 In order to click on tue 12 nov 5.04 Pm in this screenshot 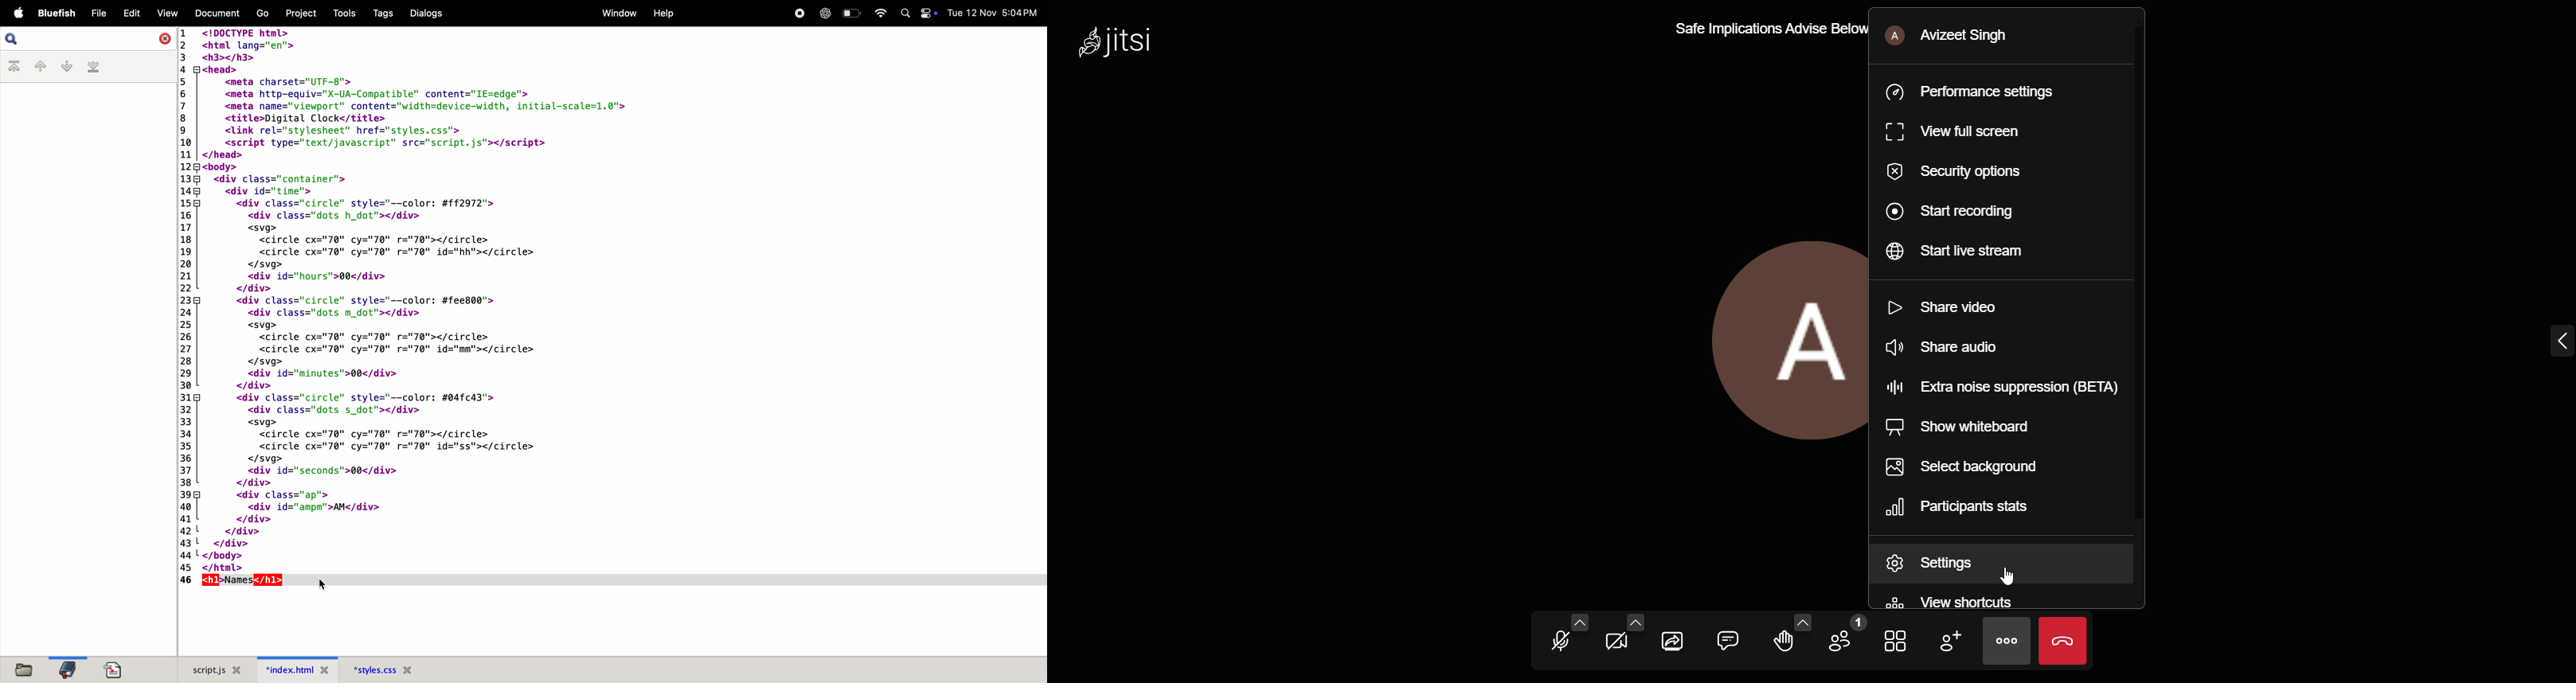, I will do `click(995, 13)`.